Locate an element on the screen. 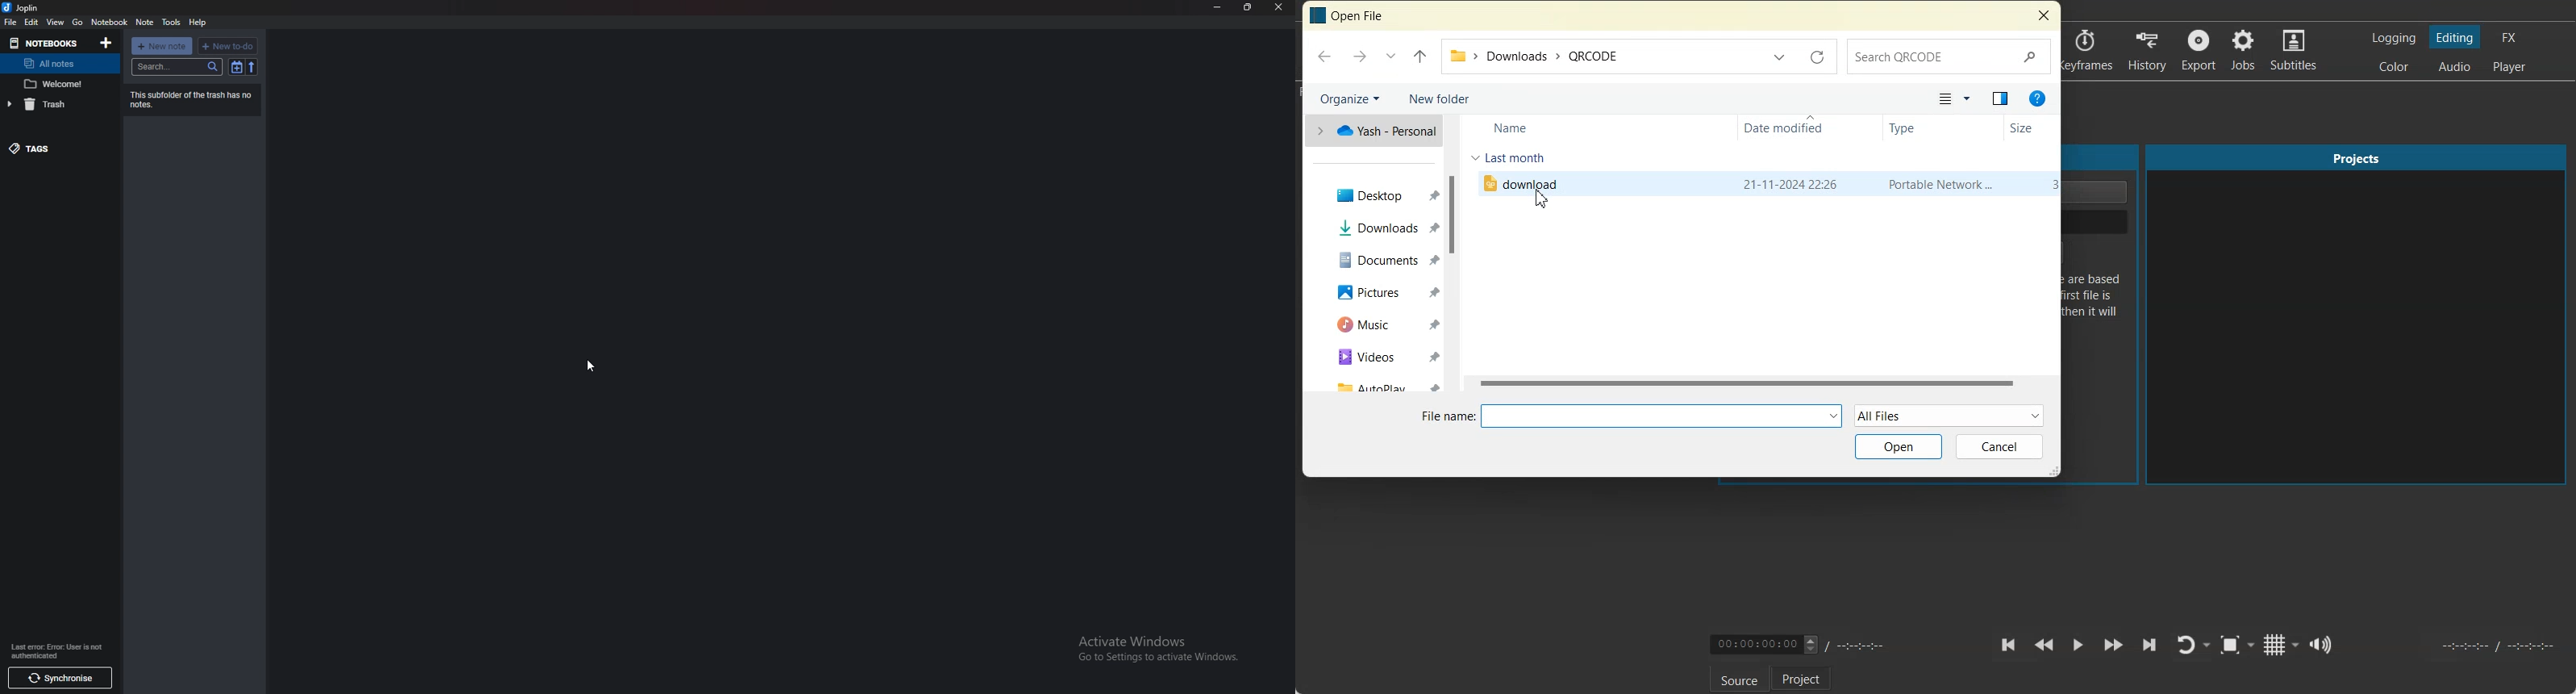 The height and width of the screenshot is (700, 2576). Activate Windows
Go to Settings to activate Windows. is located at coordinates (1153, 647).